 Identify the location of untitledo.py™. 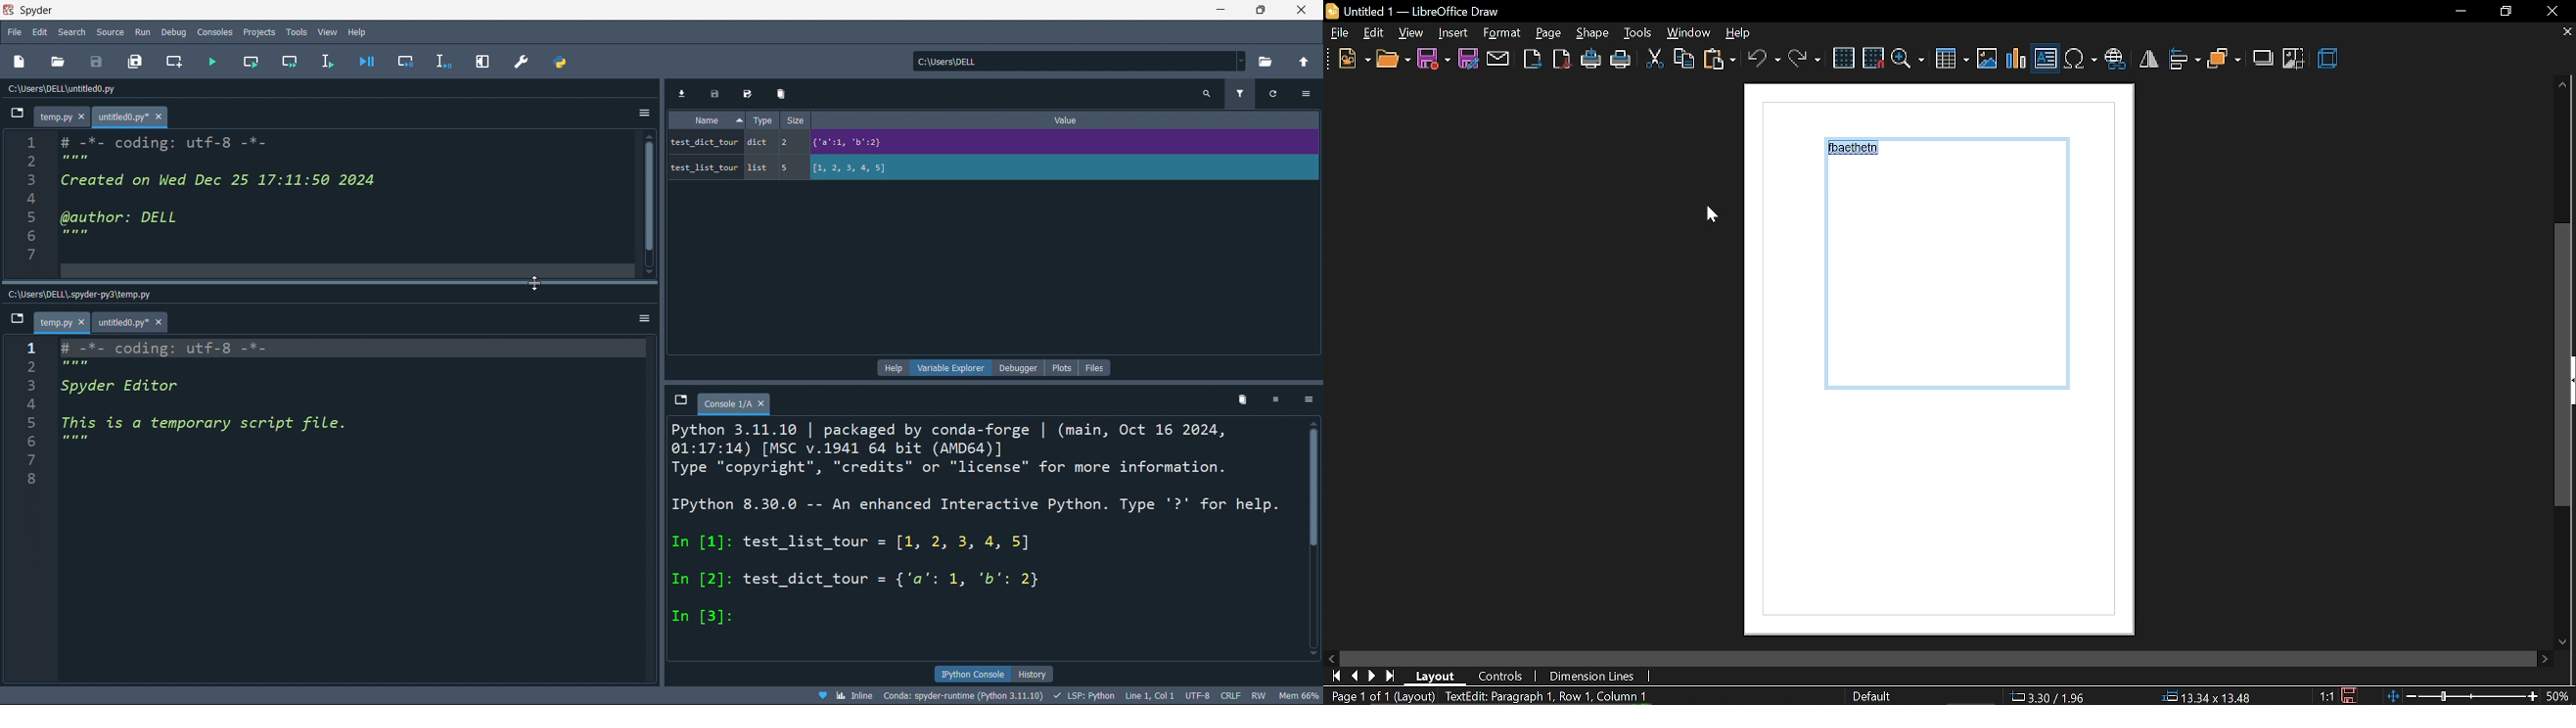
(139, 117).